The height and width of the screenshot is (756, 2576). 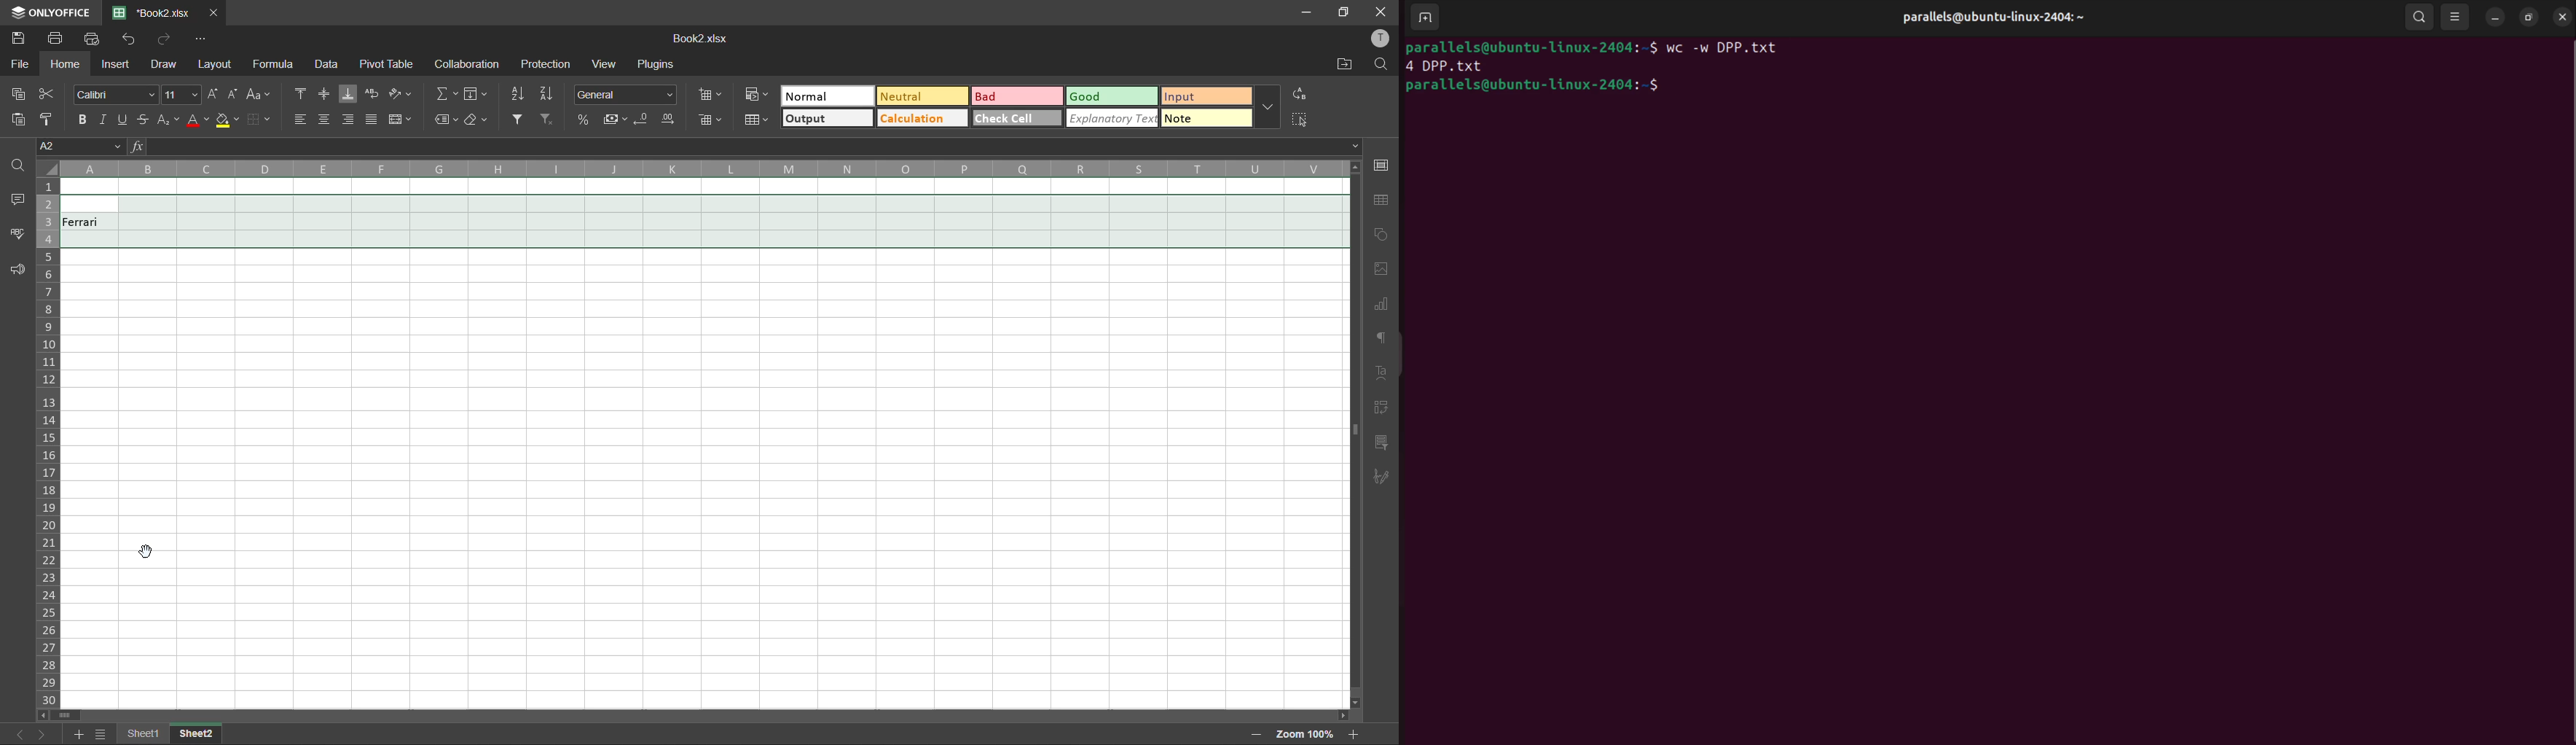 What do you see at coordinates (440, 120) in the screenshot?
I see `named ranges` at bounding box center [440, 120].